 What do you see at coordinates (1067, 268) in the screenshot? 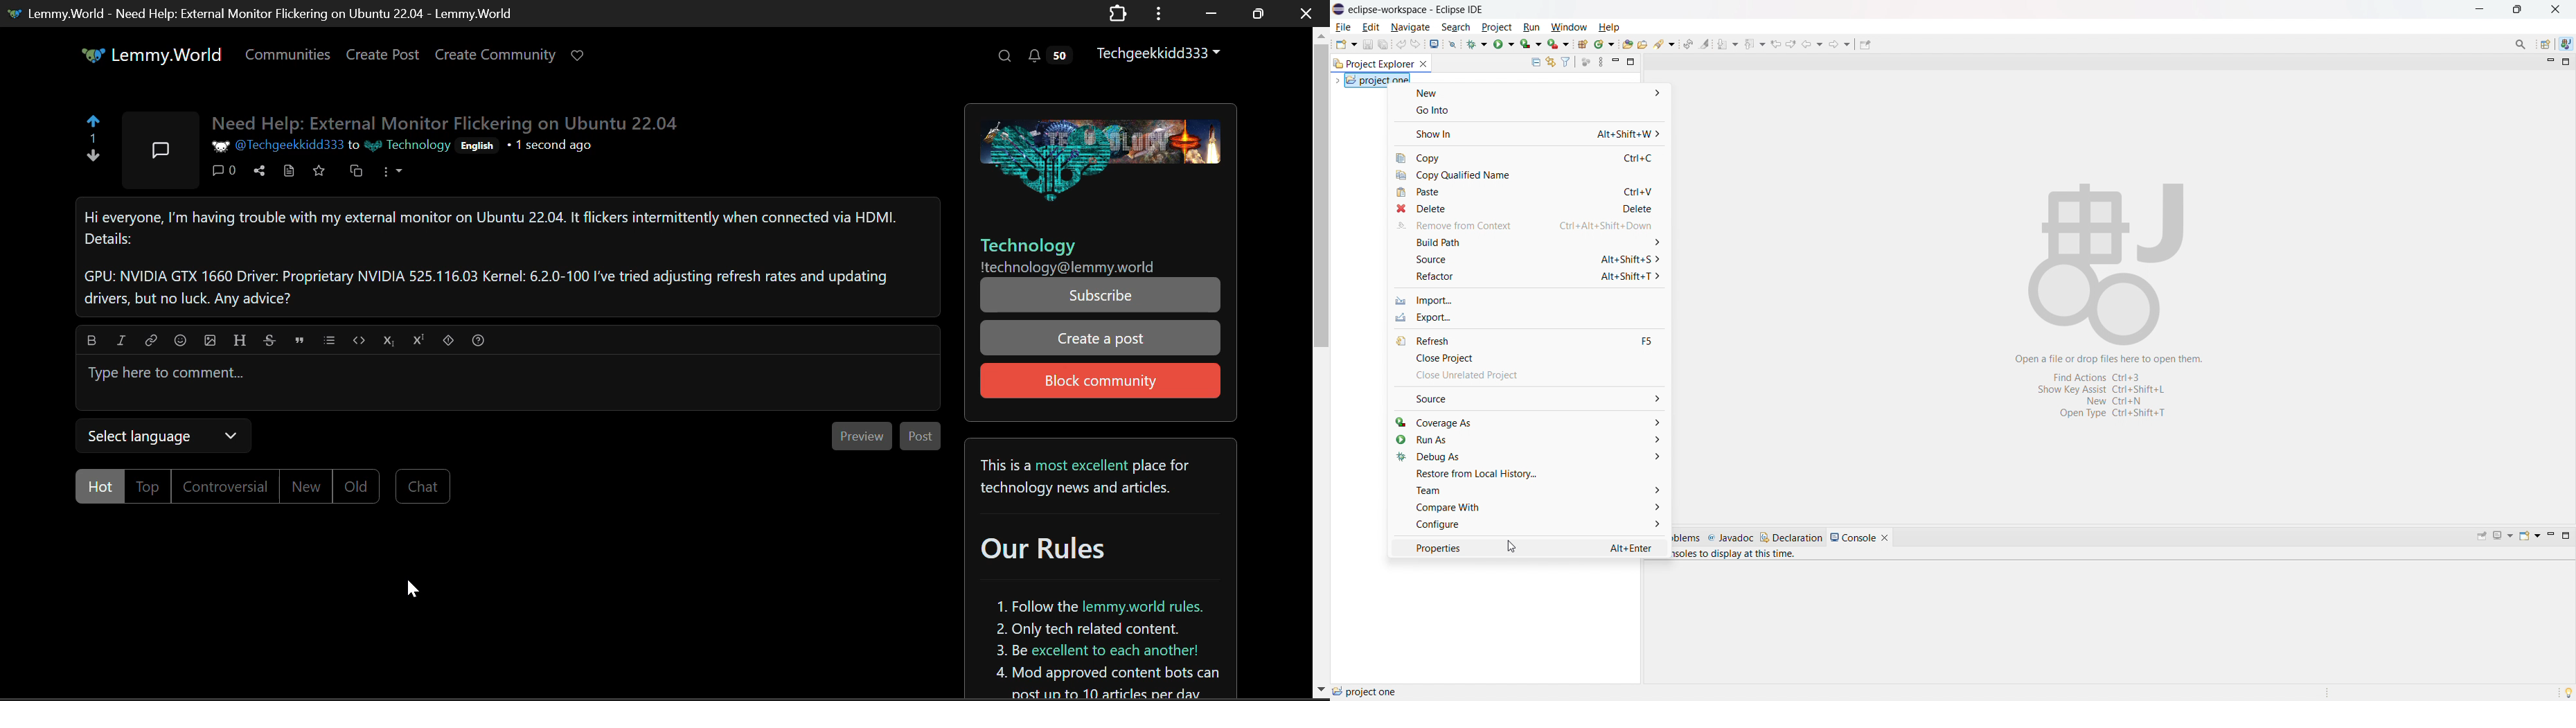
I see `!technology@lemmy.world` at bounding box center [1067, 268].